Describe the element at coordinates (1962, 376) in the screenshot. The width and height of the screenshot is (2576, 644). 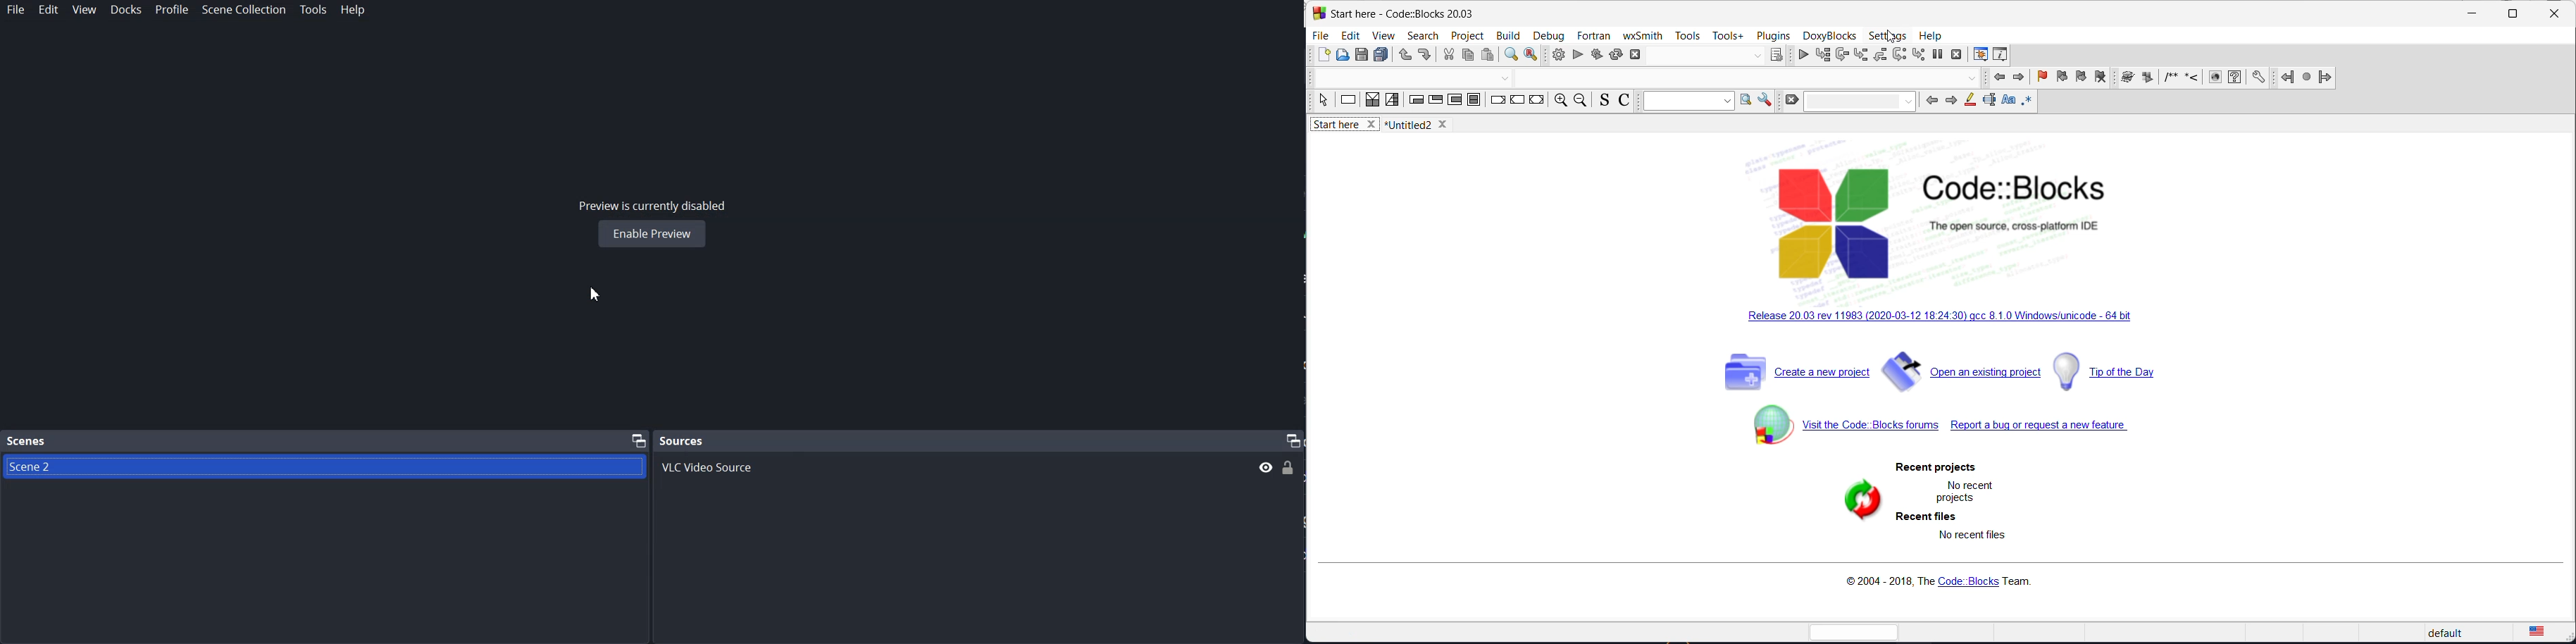
I see `open existing project` at that location.